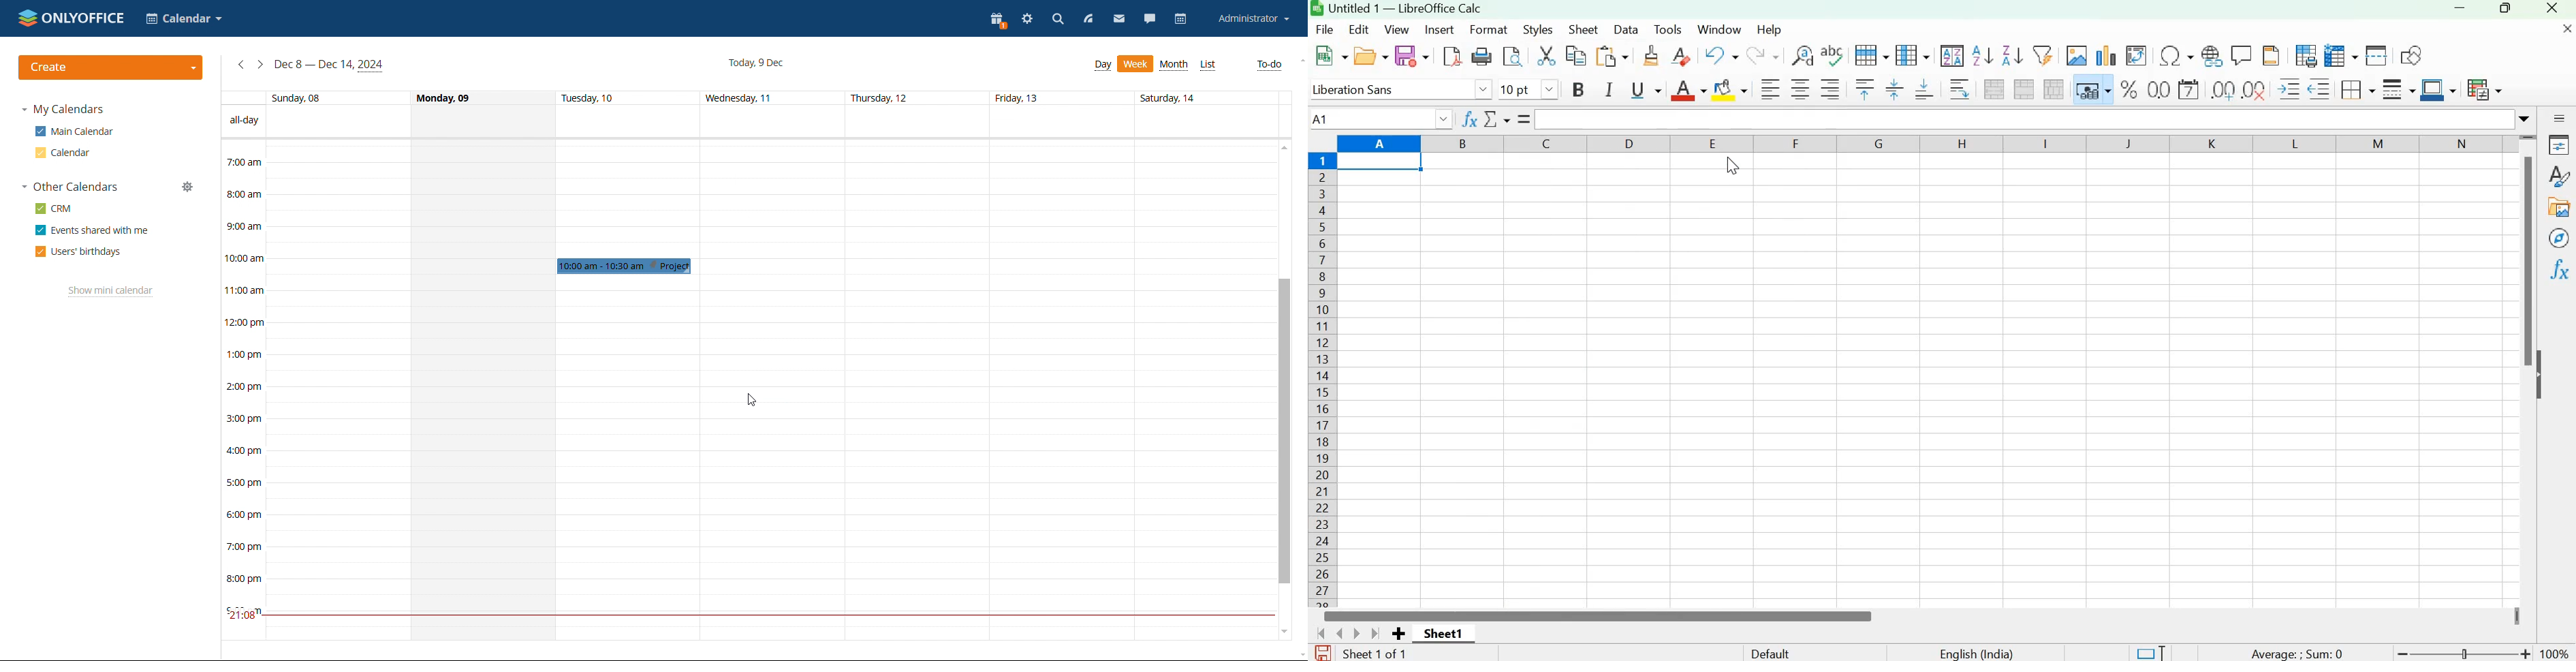 This screenshot has width=2576, height=672. I want to click on my calendars, so click(62, 110).